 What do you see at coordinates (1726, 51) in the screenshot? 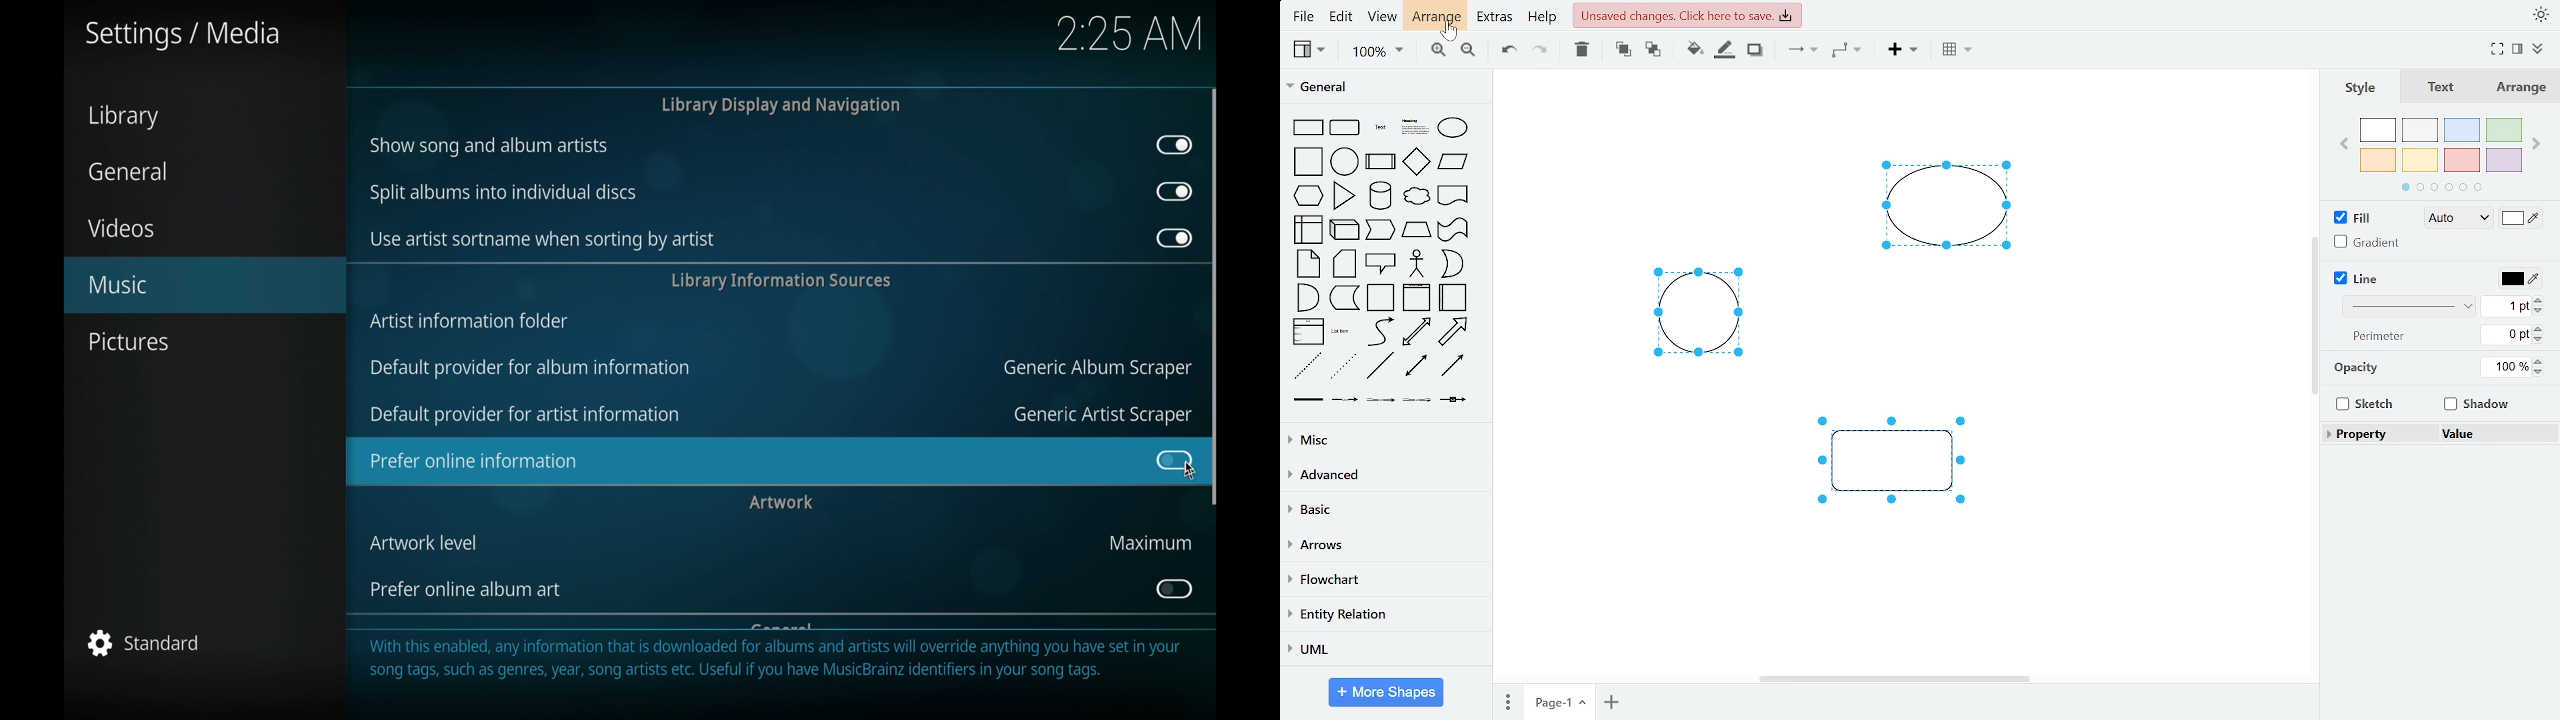
I see `fill line` at bounding box center [1726, 51].